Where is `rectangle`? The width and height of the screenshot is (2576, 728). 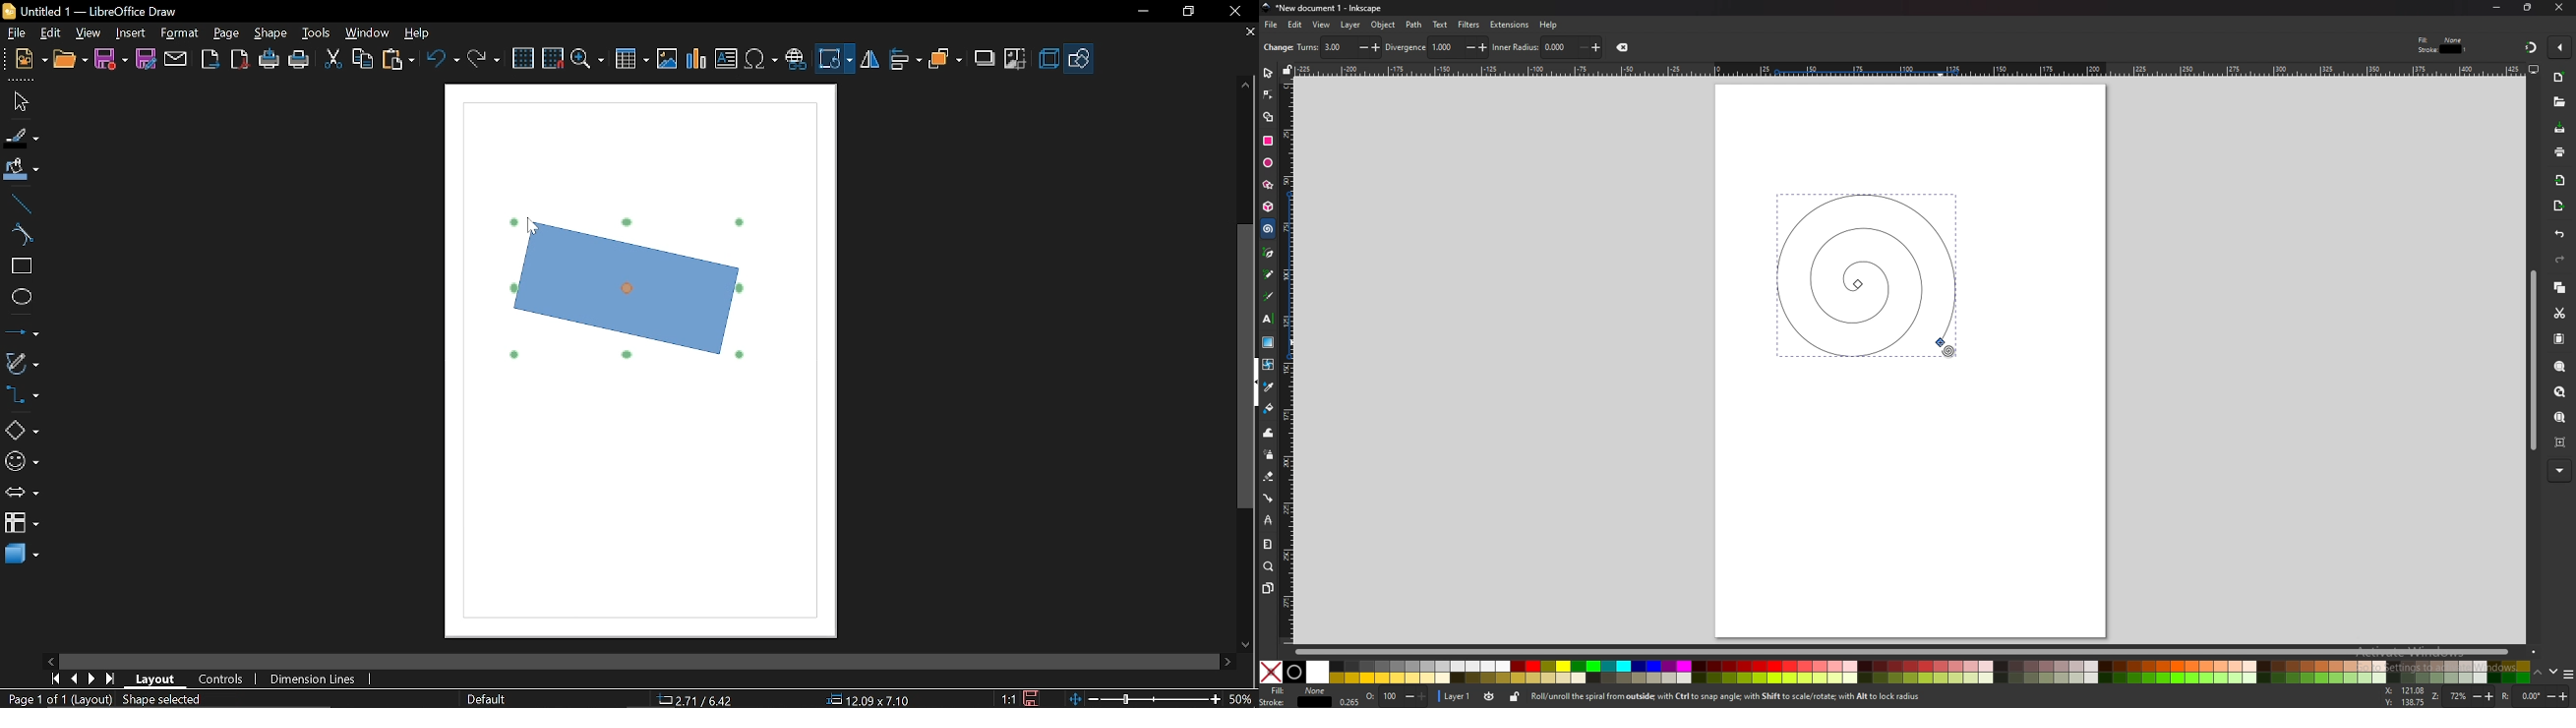 rectangle is located at coordinates (20, 266).